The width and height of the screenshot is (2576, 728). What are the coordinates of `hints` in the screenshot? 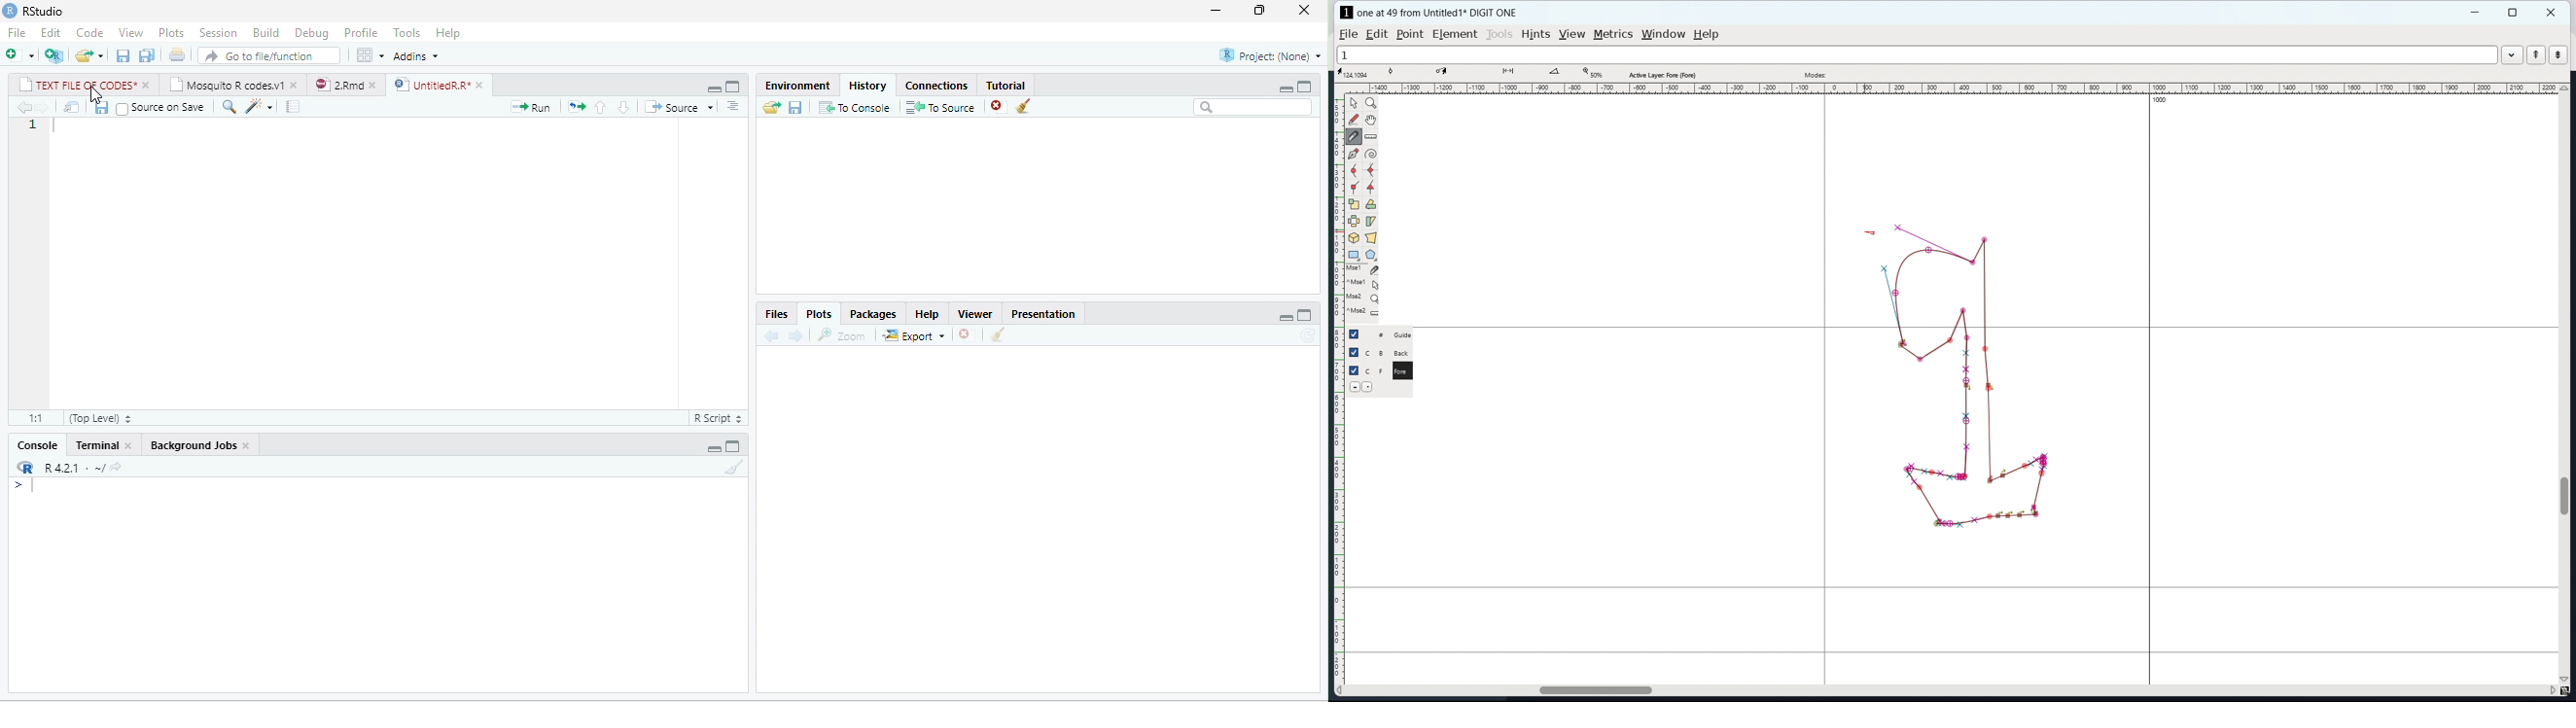 It's located at (1536, 34).